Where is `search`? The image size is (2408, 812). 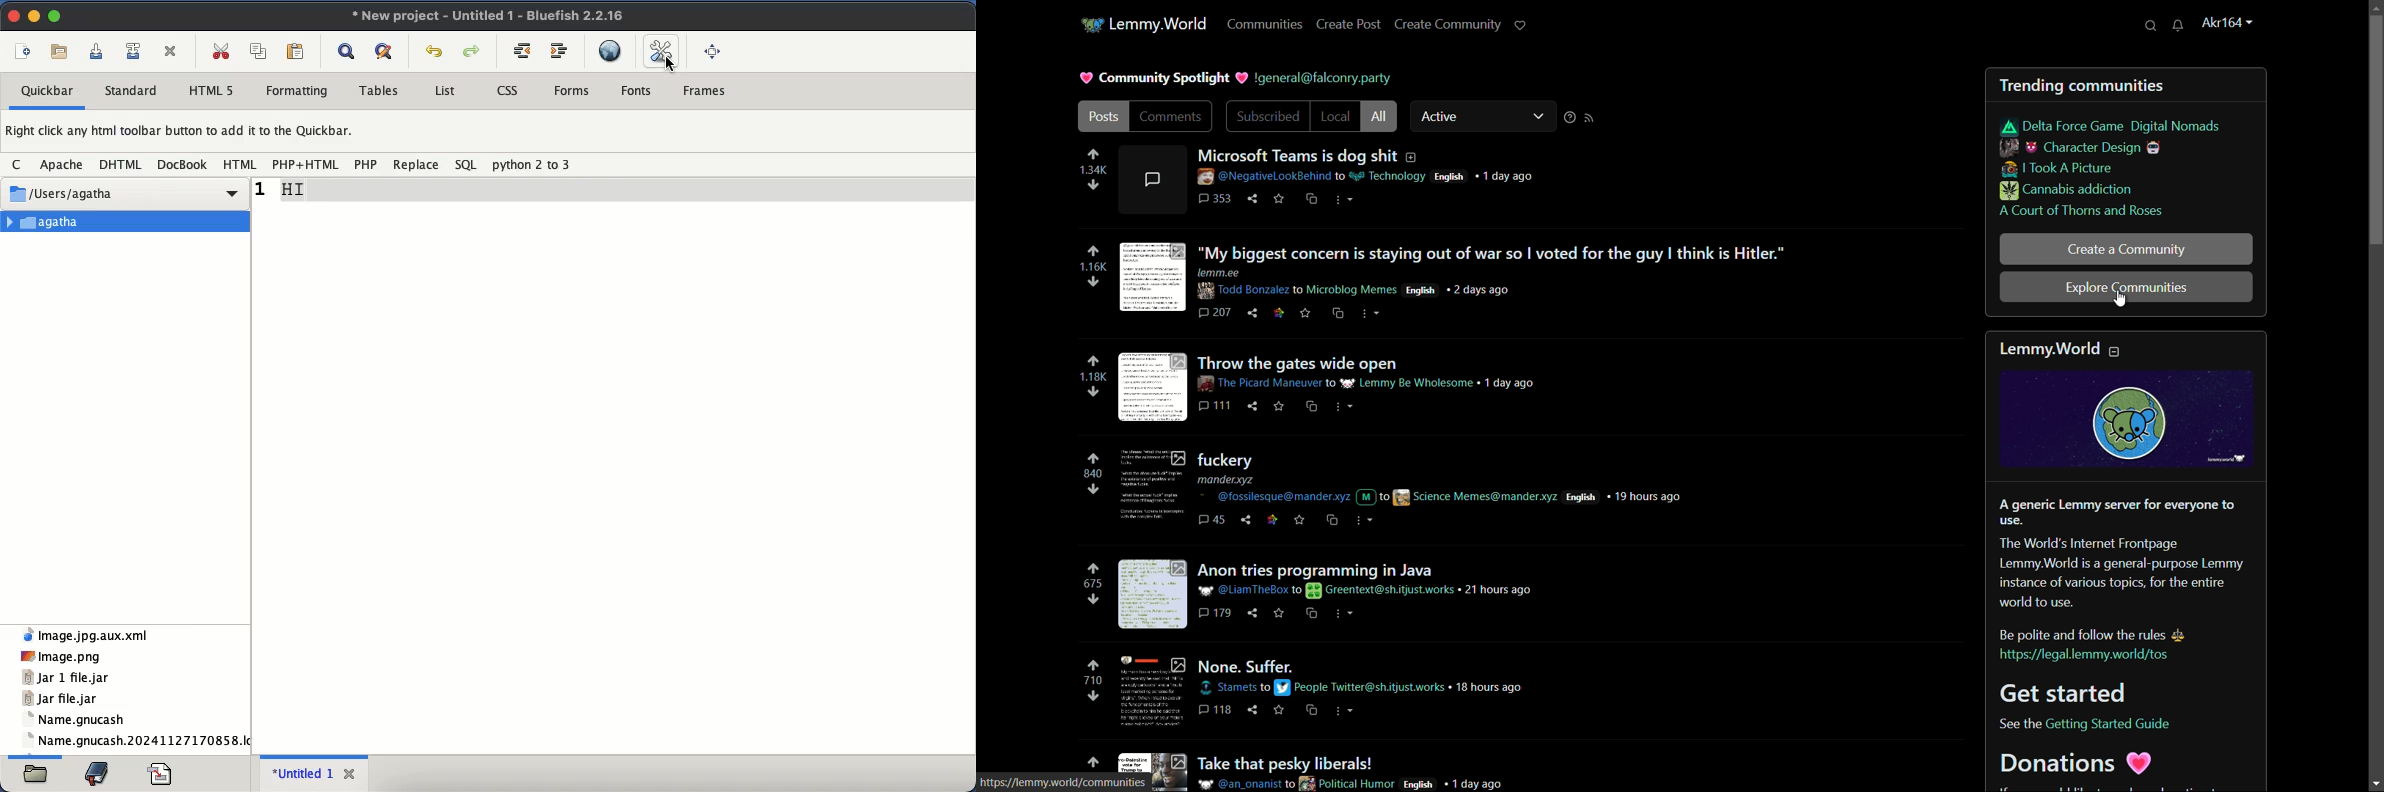 search is located at coordinates (2149, 26).